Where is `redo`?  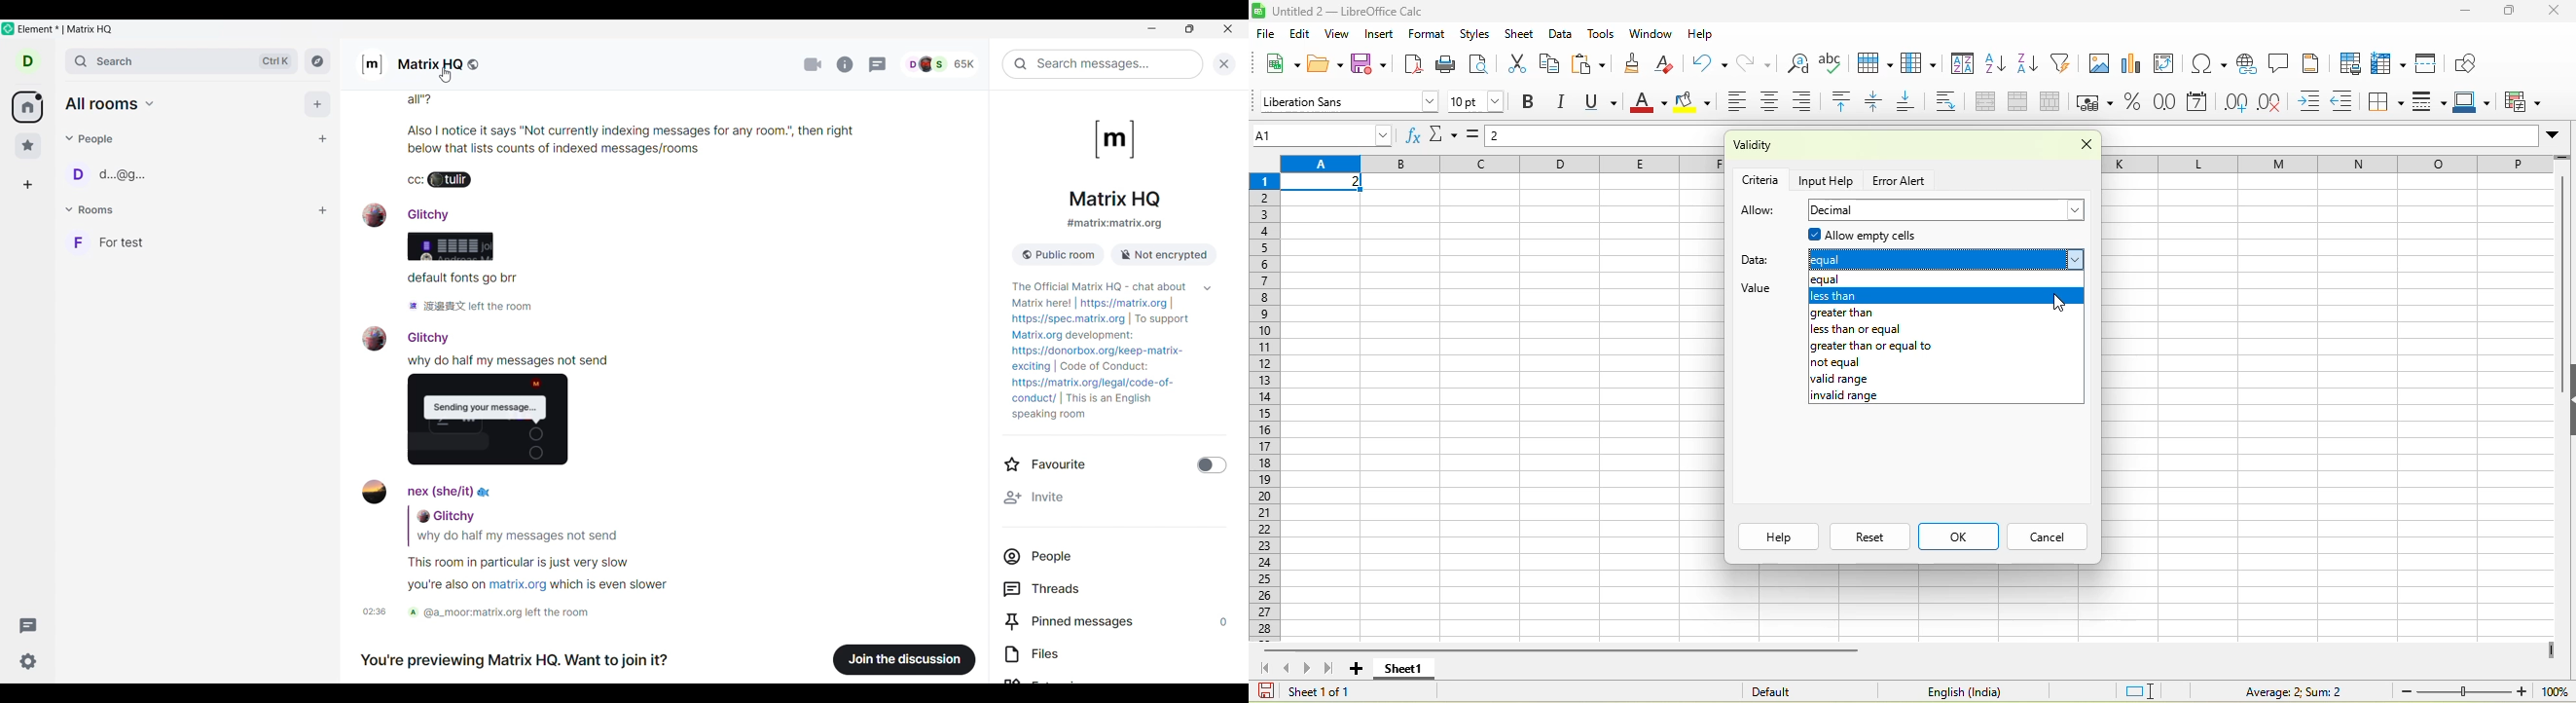
redo is located at coordinates (1760, 62).